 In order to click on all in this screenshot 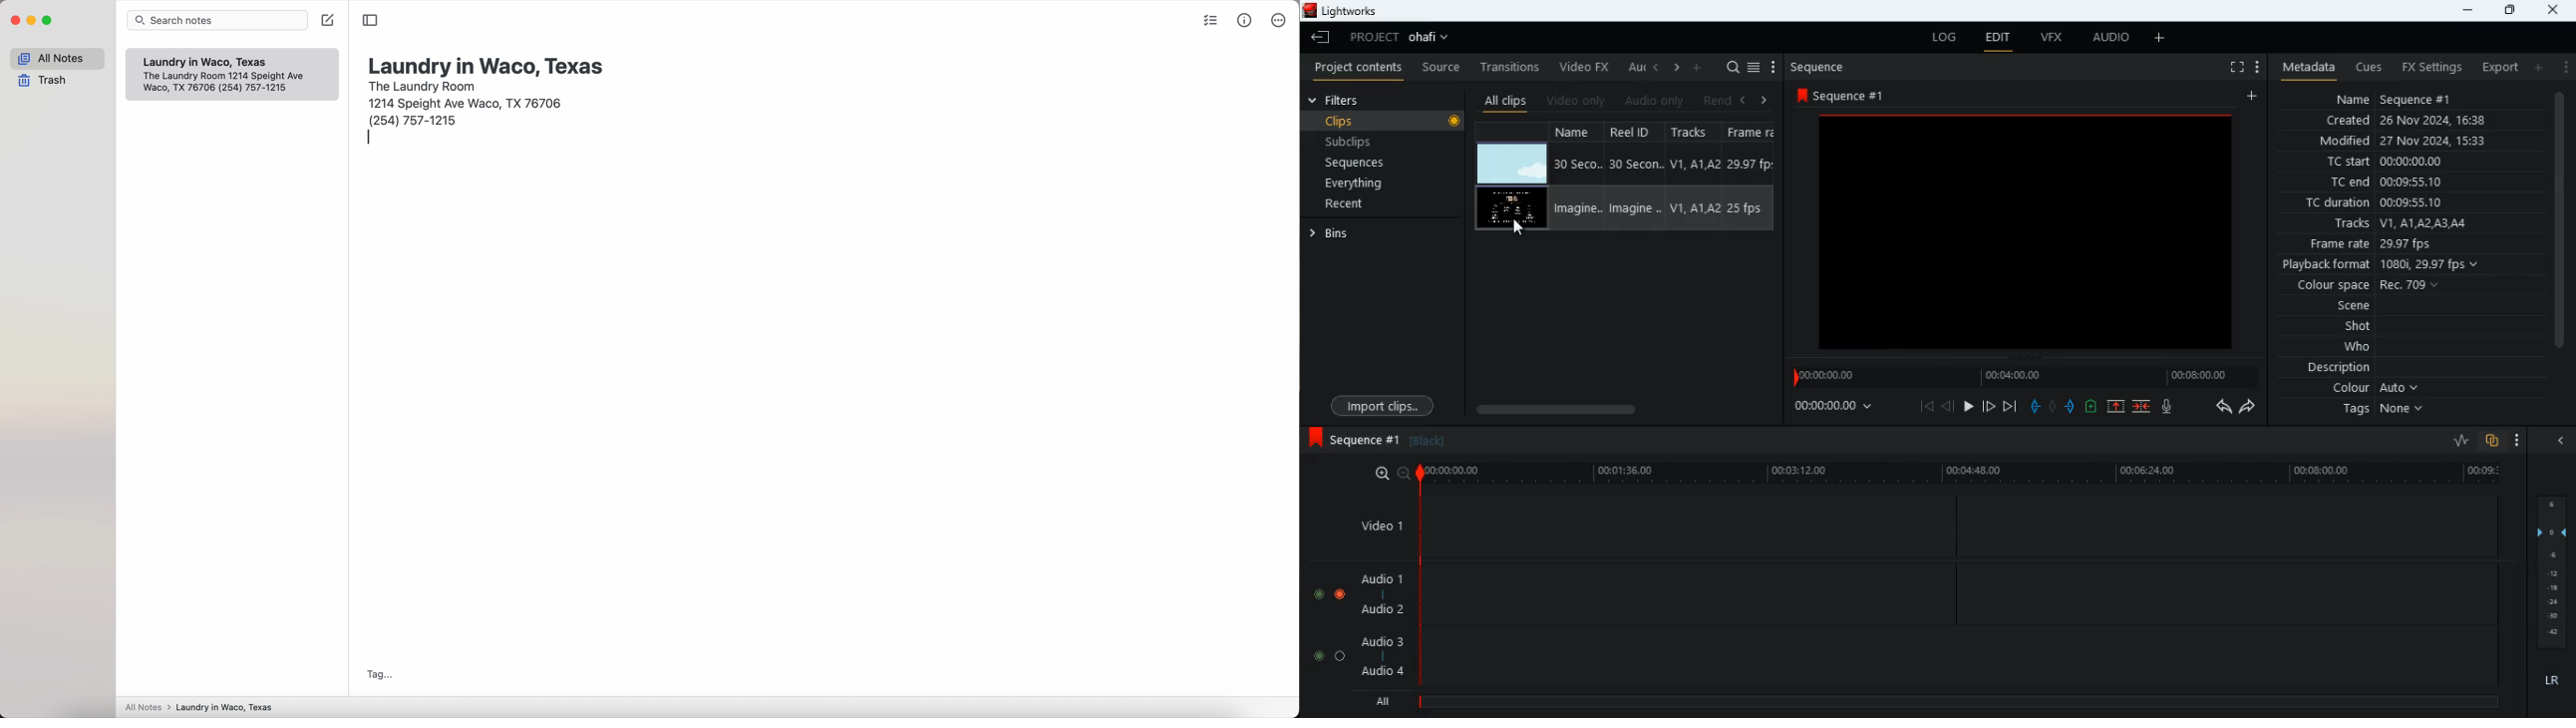, I will do `click(1387, 702)`.